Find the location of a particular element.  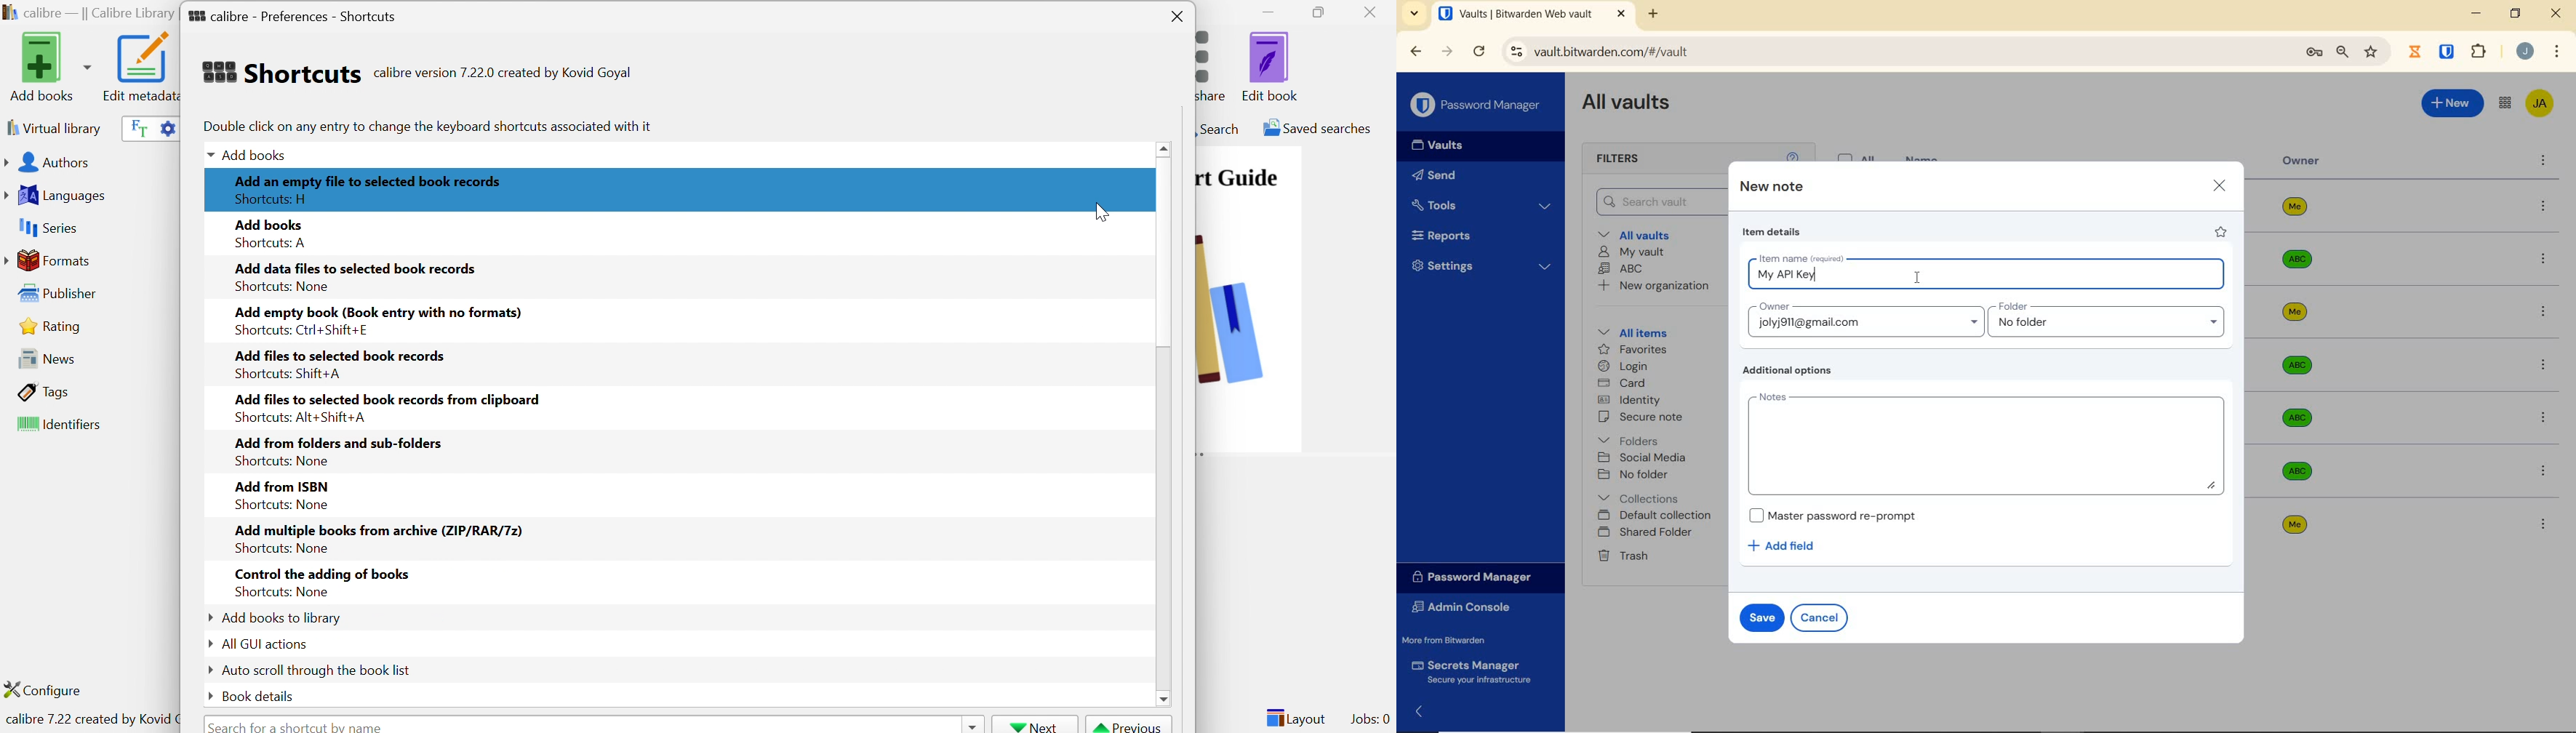

Password Manager is located at coordinates (1476, 576).